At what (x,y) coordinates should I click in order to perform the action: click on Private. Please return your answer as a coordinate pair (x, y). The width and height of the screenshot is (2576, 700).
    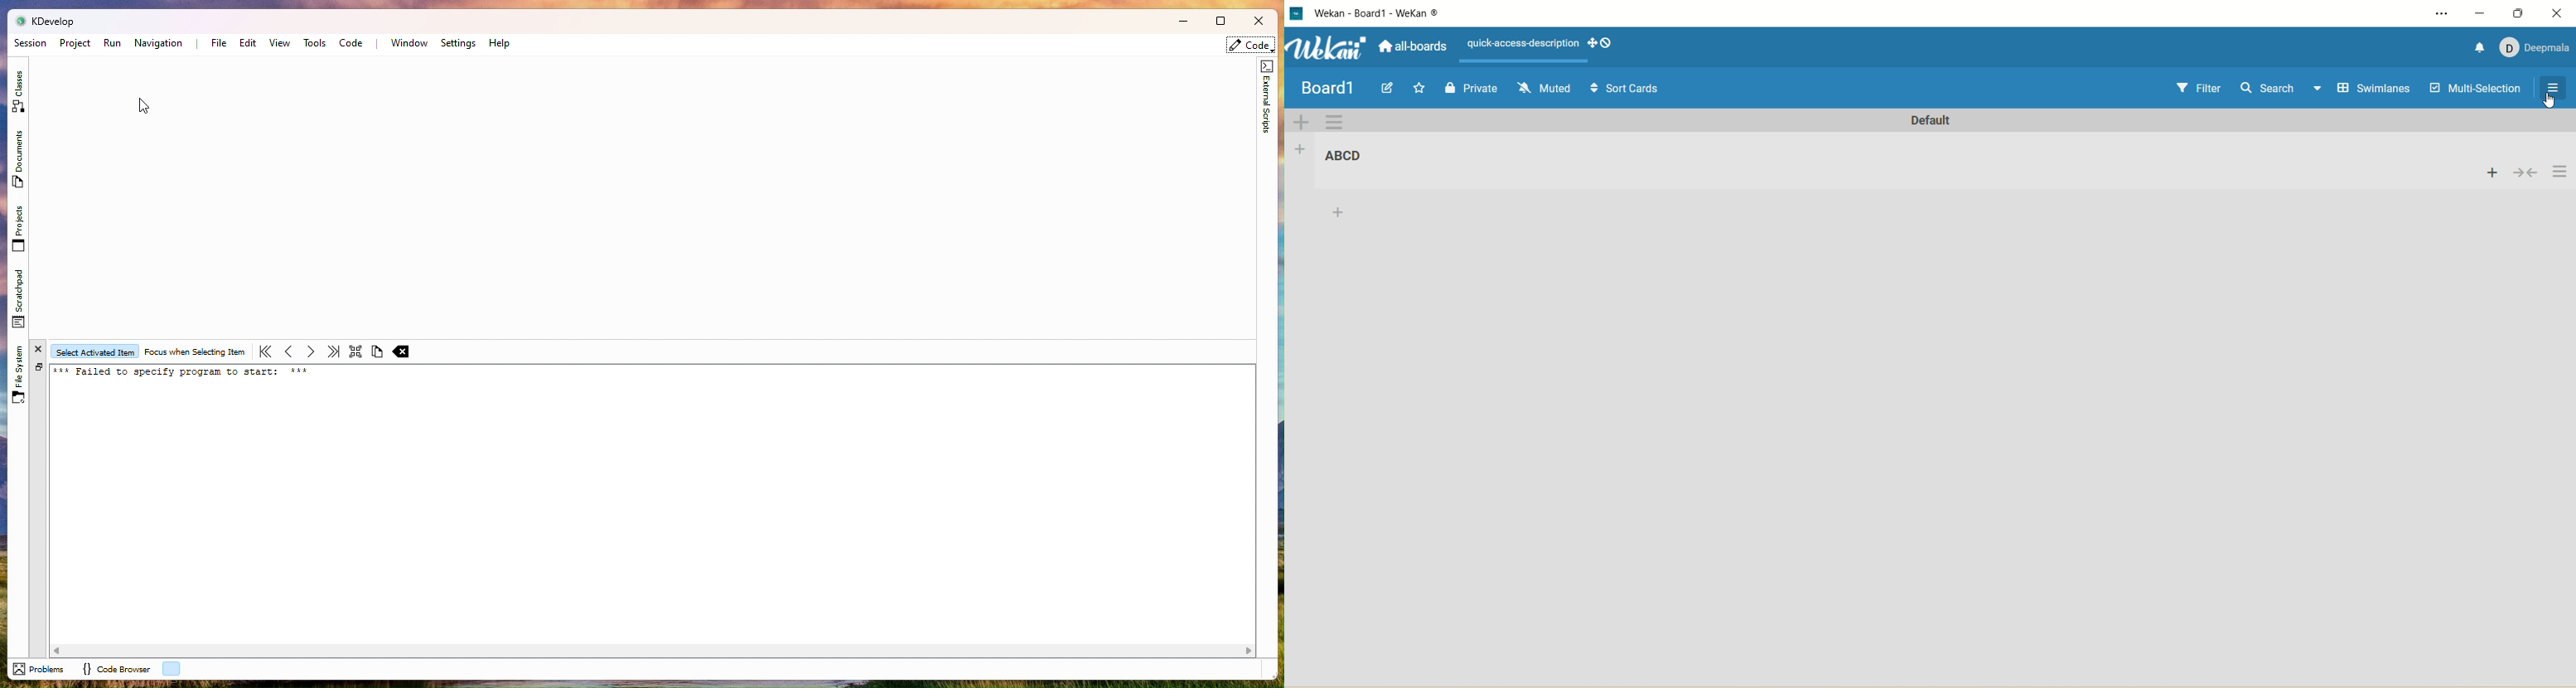
    Looking at the image, I should click on (1472, 87).